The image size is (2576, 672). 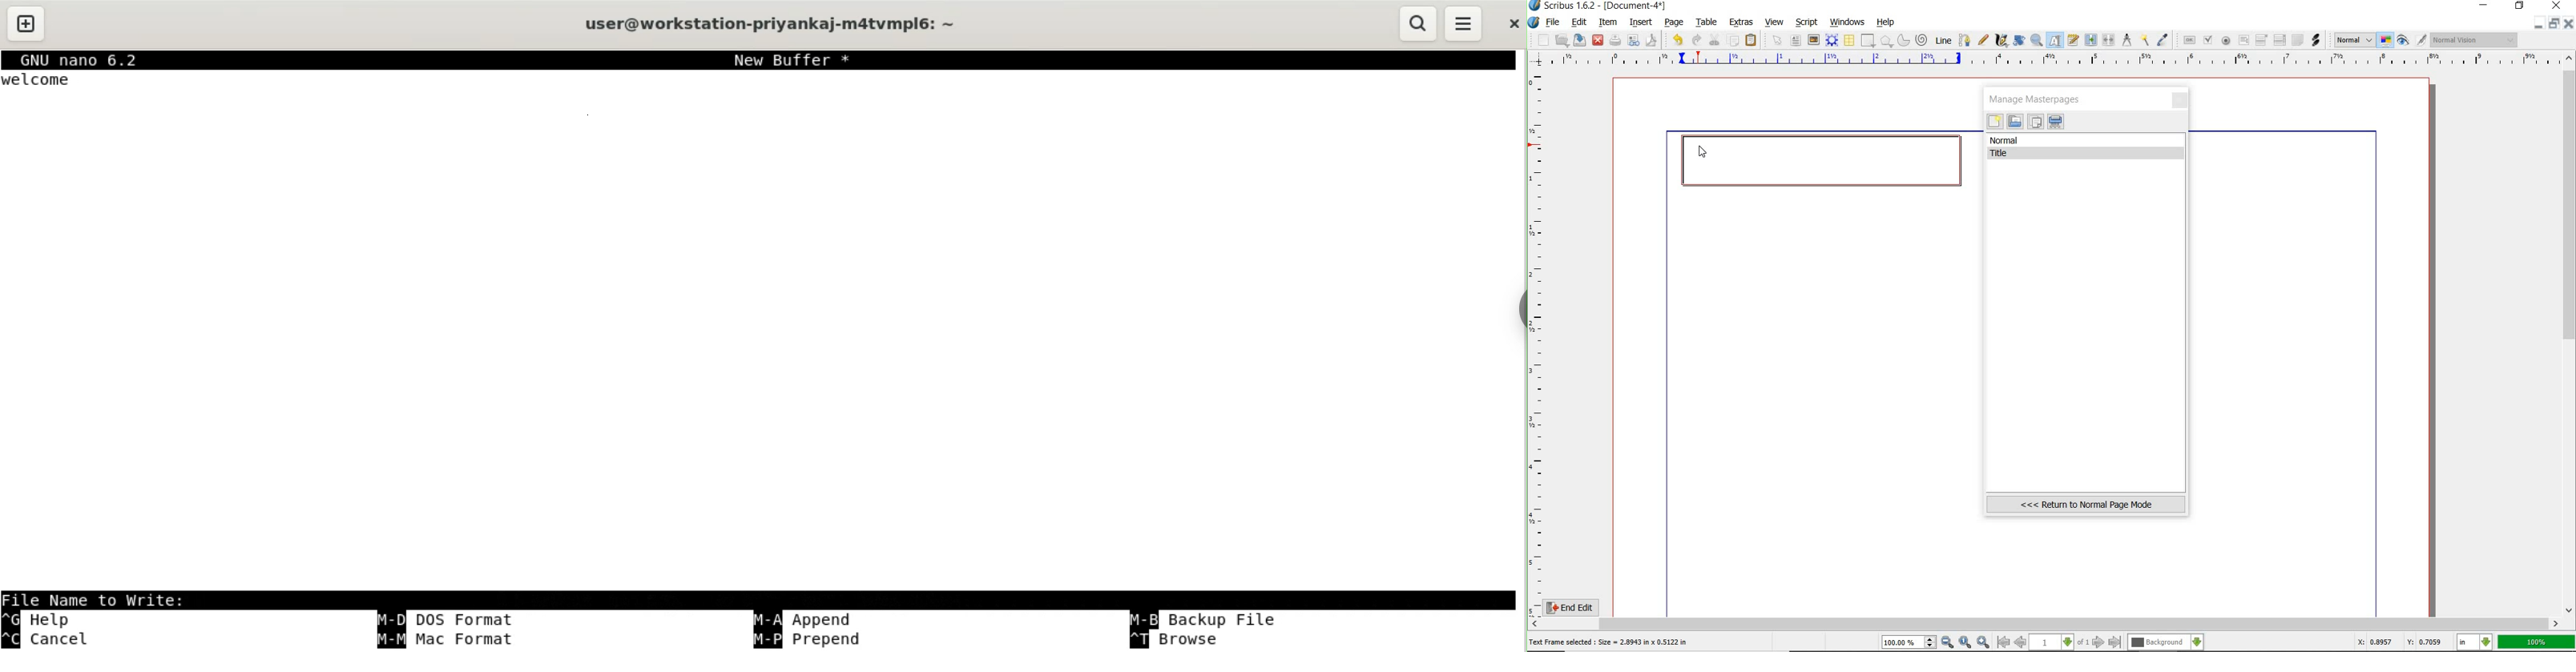 I want to click on close, so click(x=1598, y=39).